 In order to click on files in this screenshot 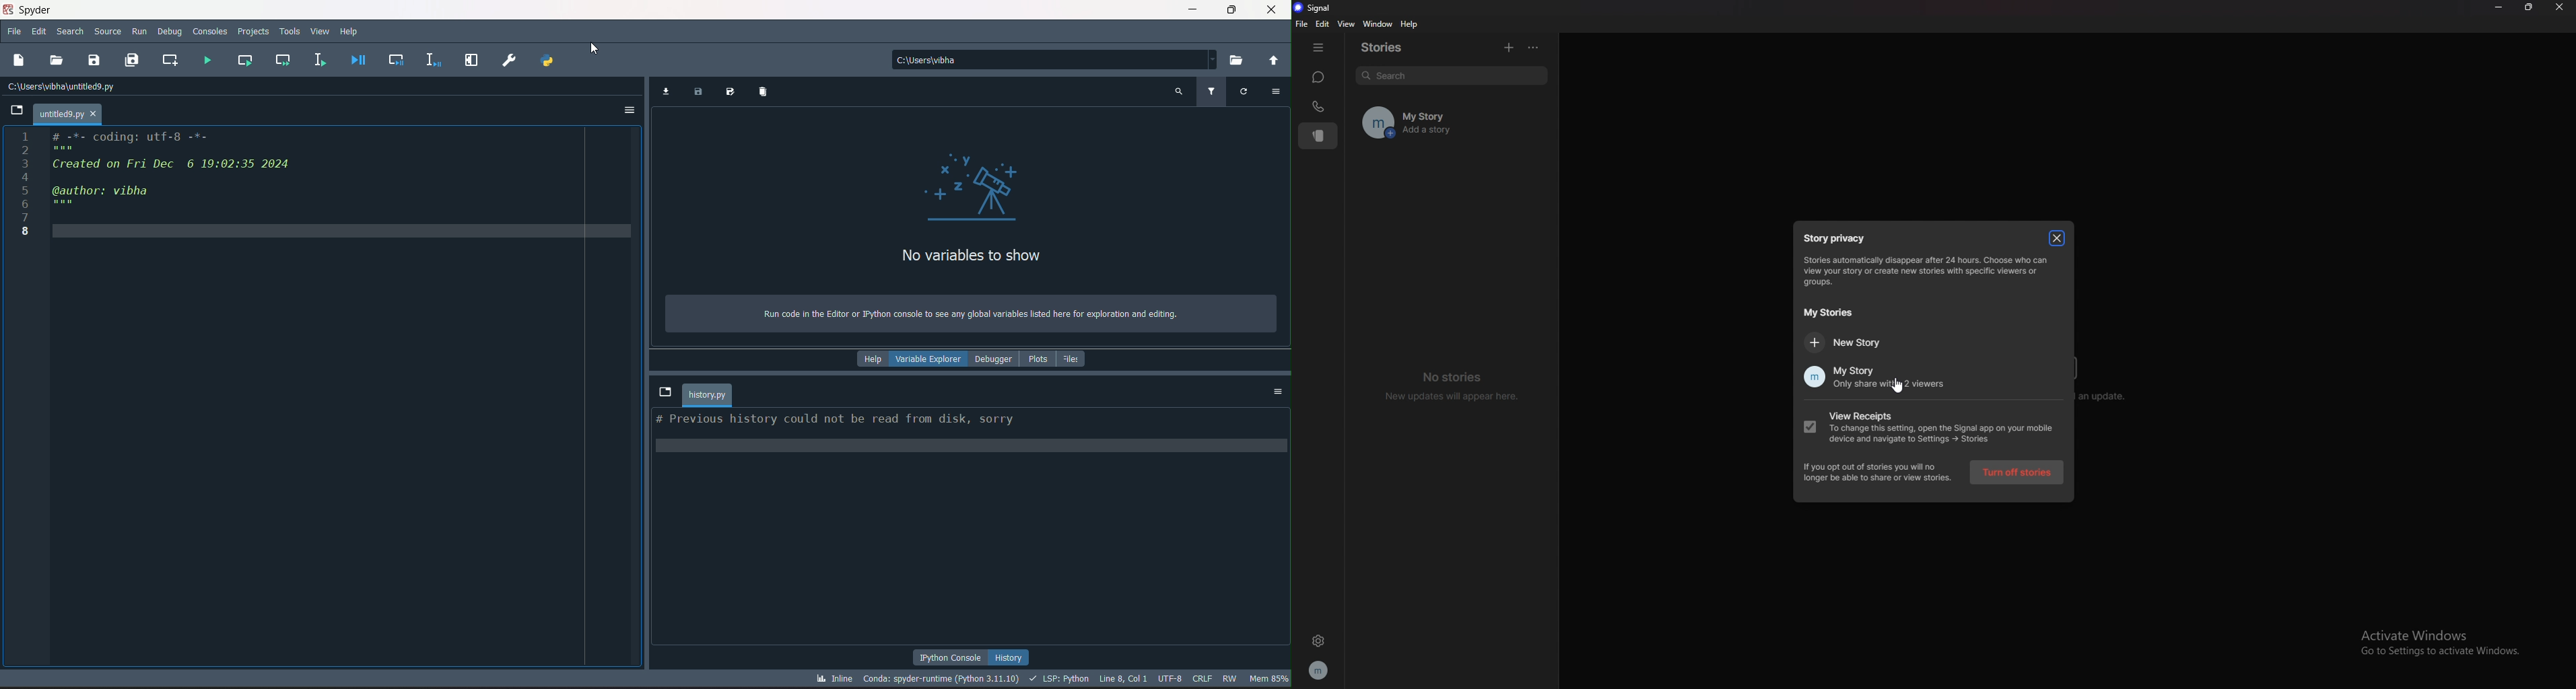, I will do `click(1075, 358)`.